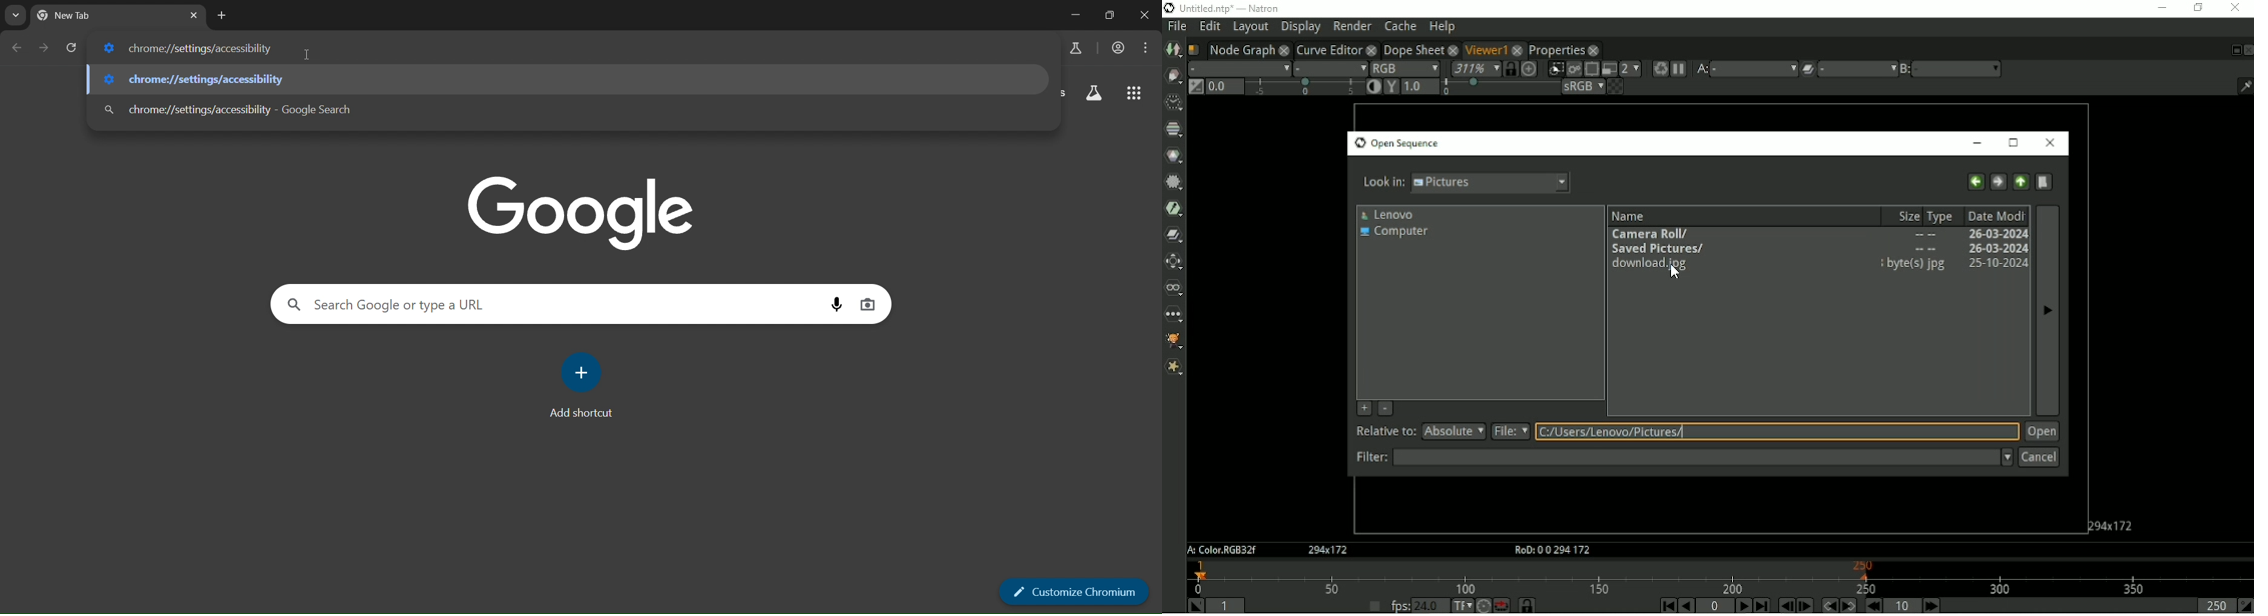 The image size is (2268, 616). I want to click on Render image, so click(1573, 69).